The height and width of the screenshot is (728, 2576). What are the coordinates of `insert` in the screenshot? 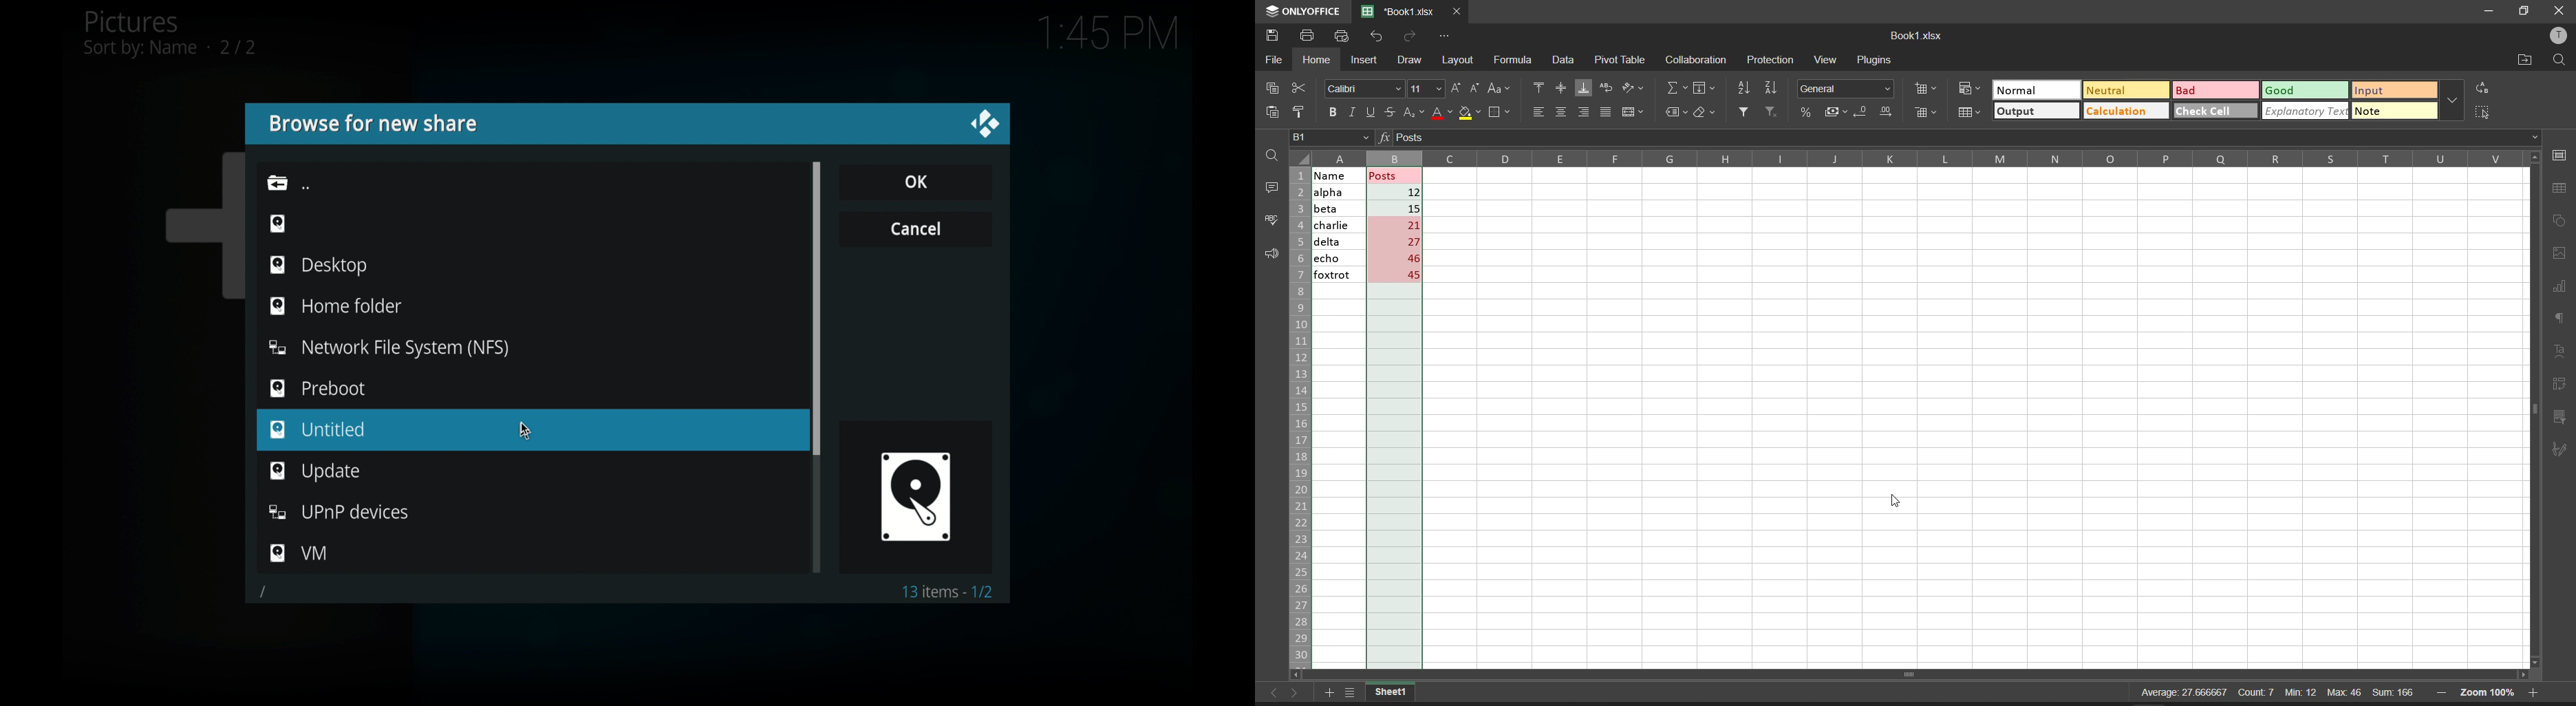 It's located at (1365, 59).